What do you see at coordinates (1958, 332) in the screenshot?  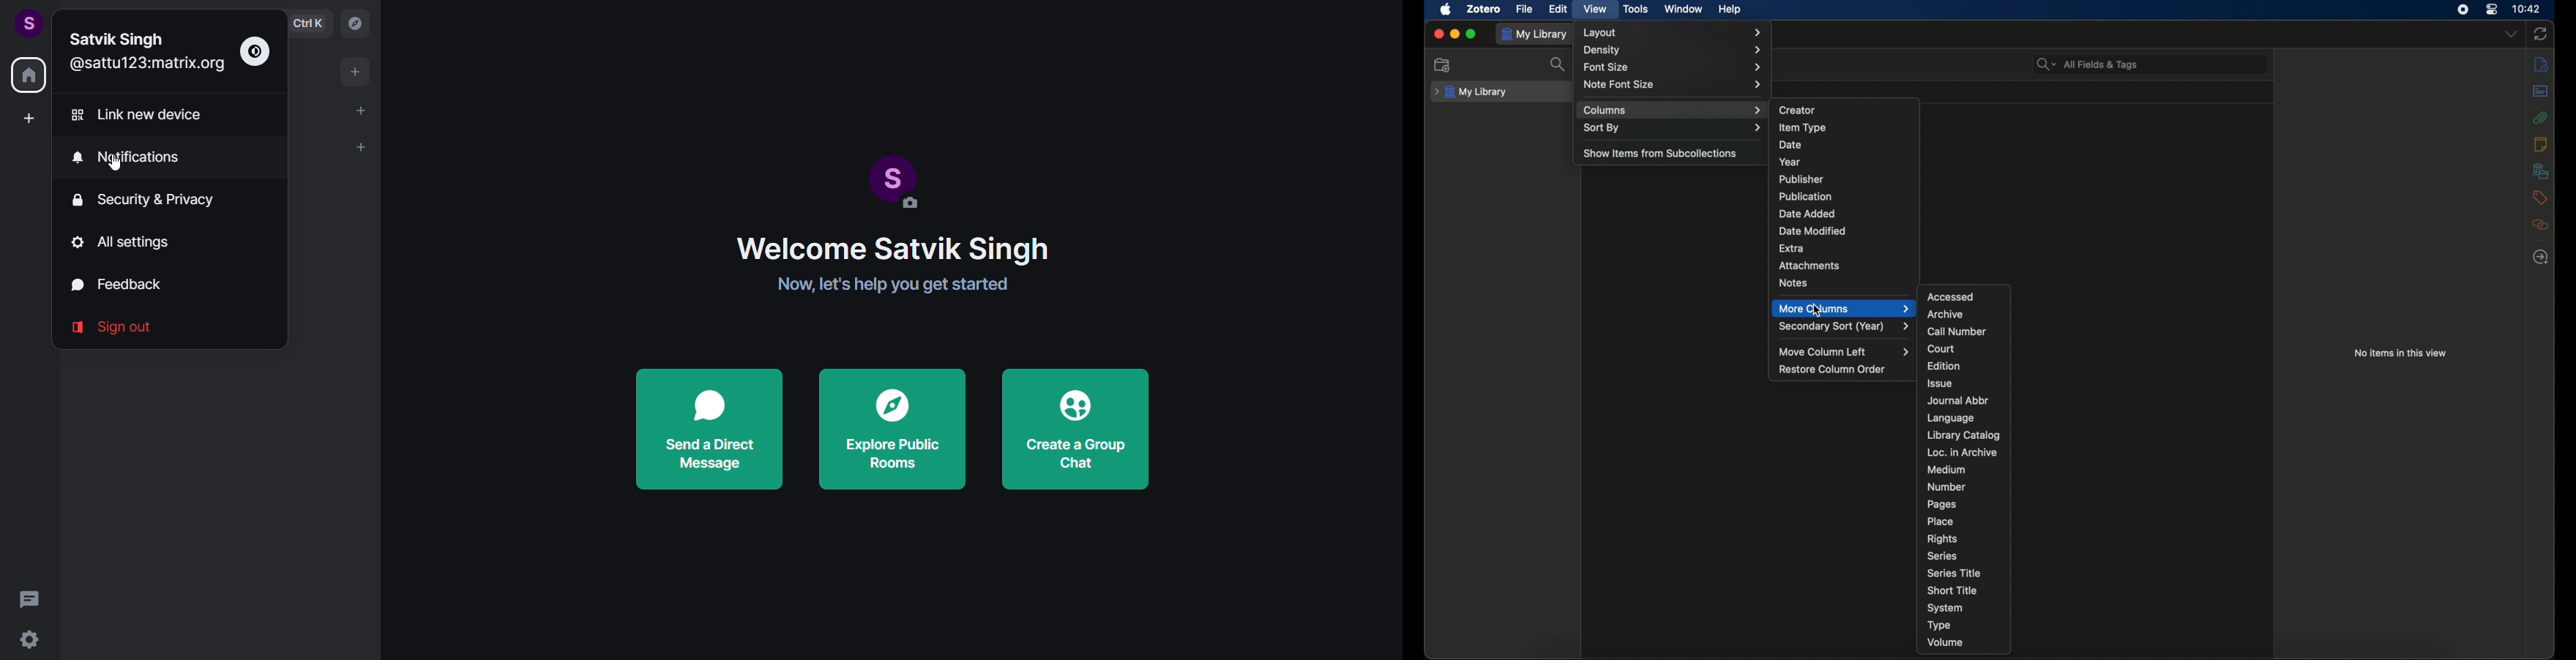 I see `call number` at bounding box center [1958, 332].